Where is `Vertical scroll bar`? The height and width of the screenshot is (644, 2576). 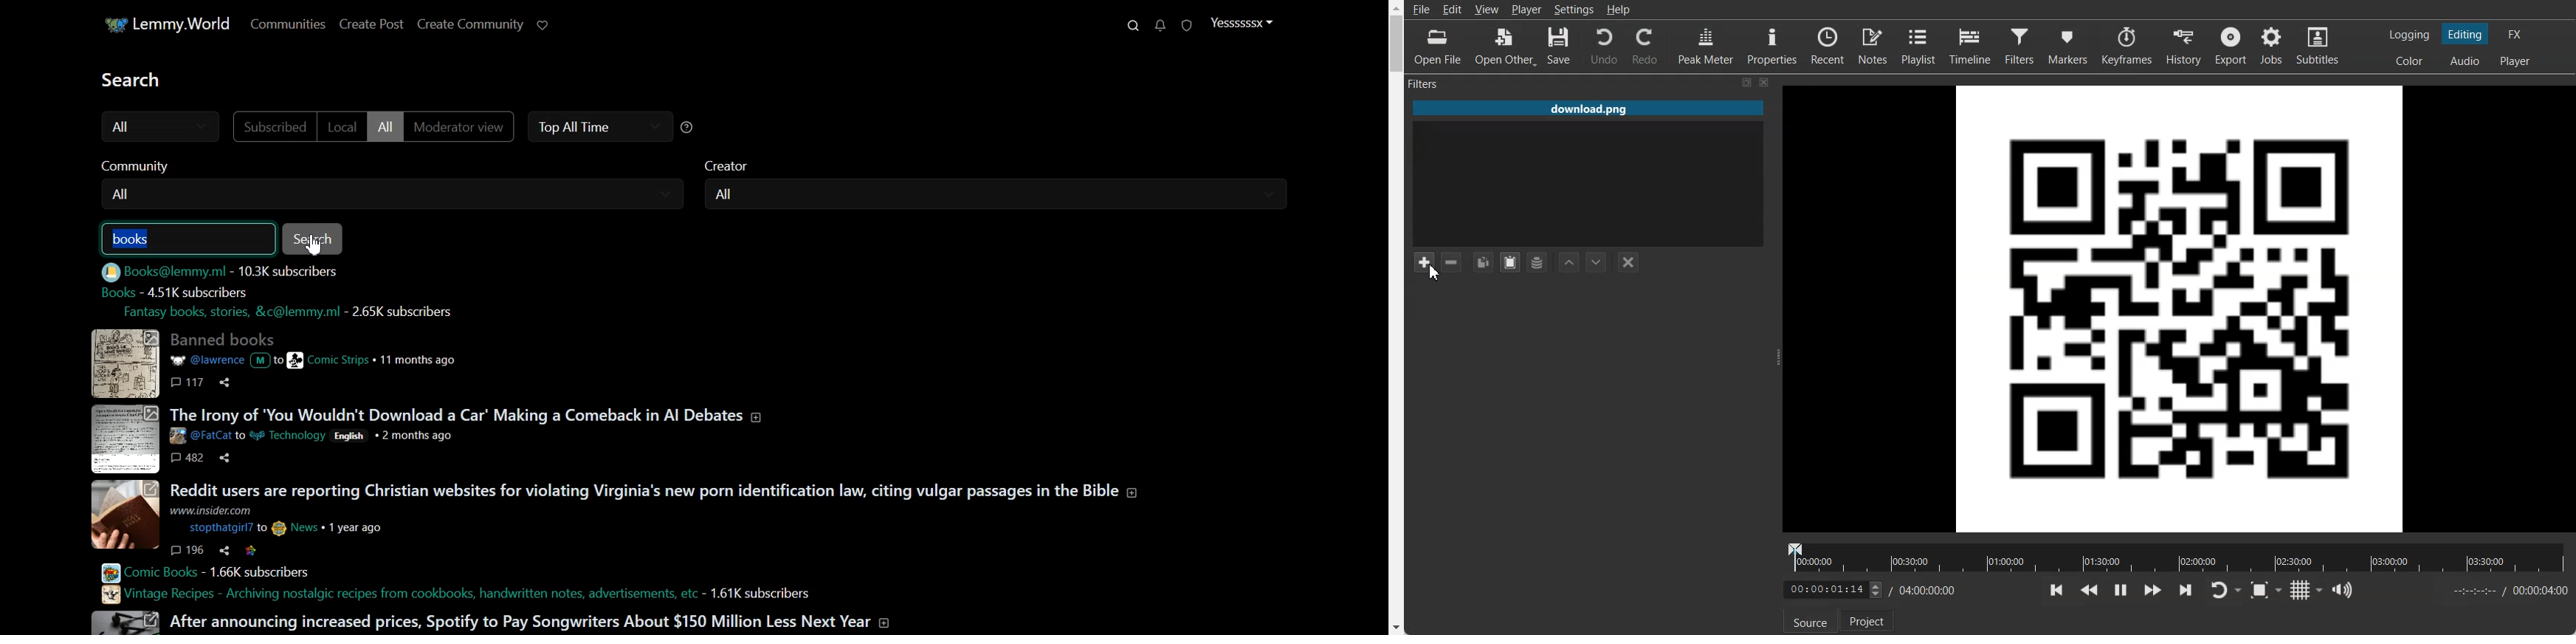 Vertical scroll bar is located at coordinates (1395, 318).